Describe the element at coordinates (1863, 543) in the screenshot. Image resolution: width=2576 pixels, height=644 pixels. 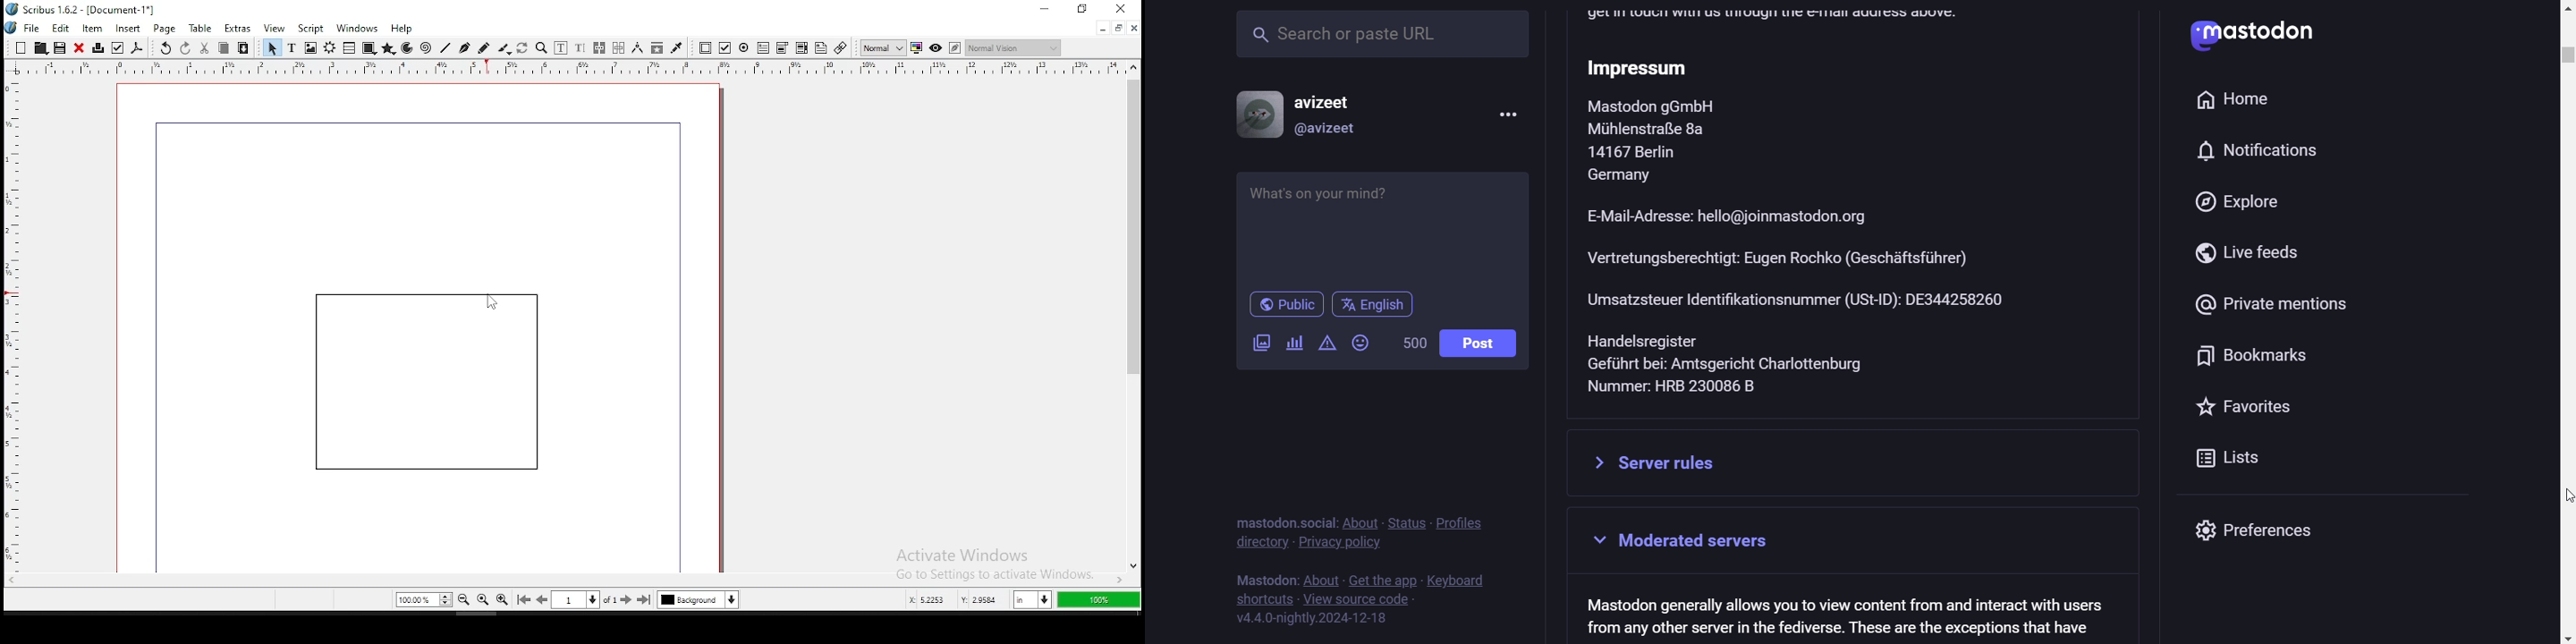
I see `Moderated Servers` at that location.